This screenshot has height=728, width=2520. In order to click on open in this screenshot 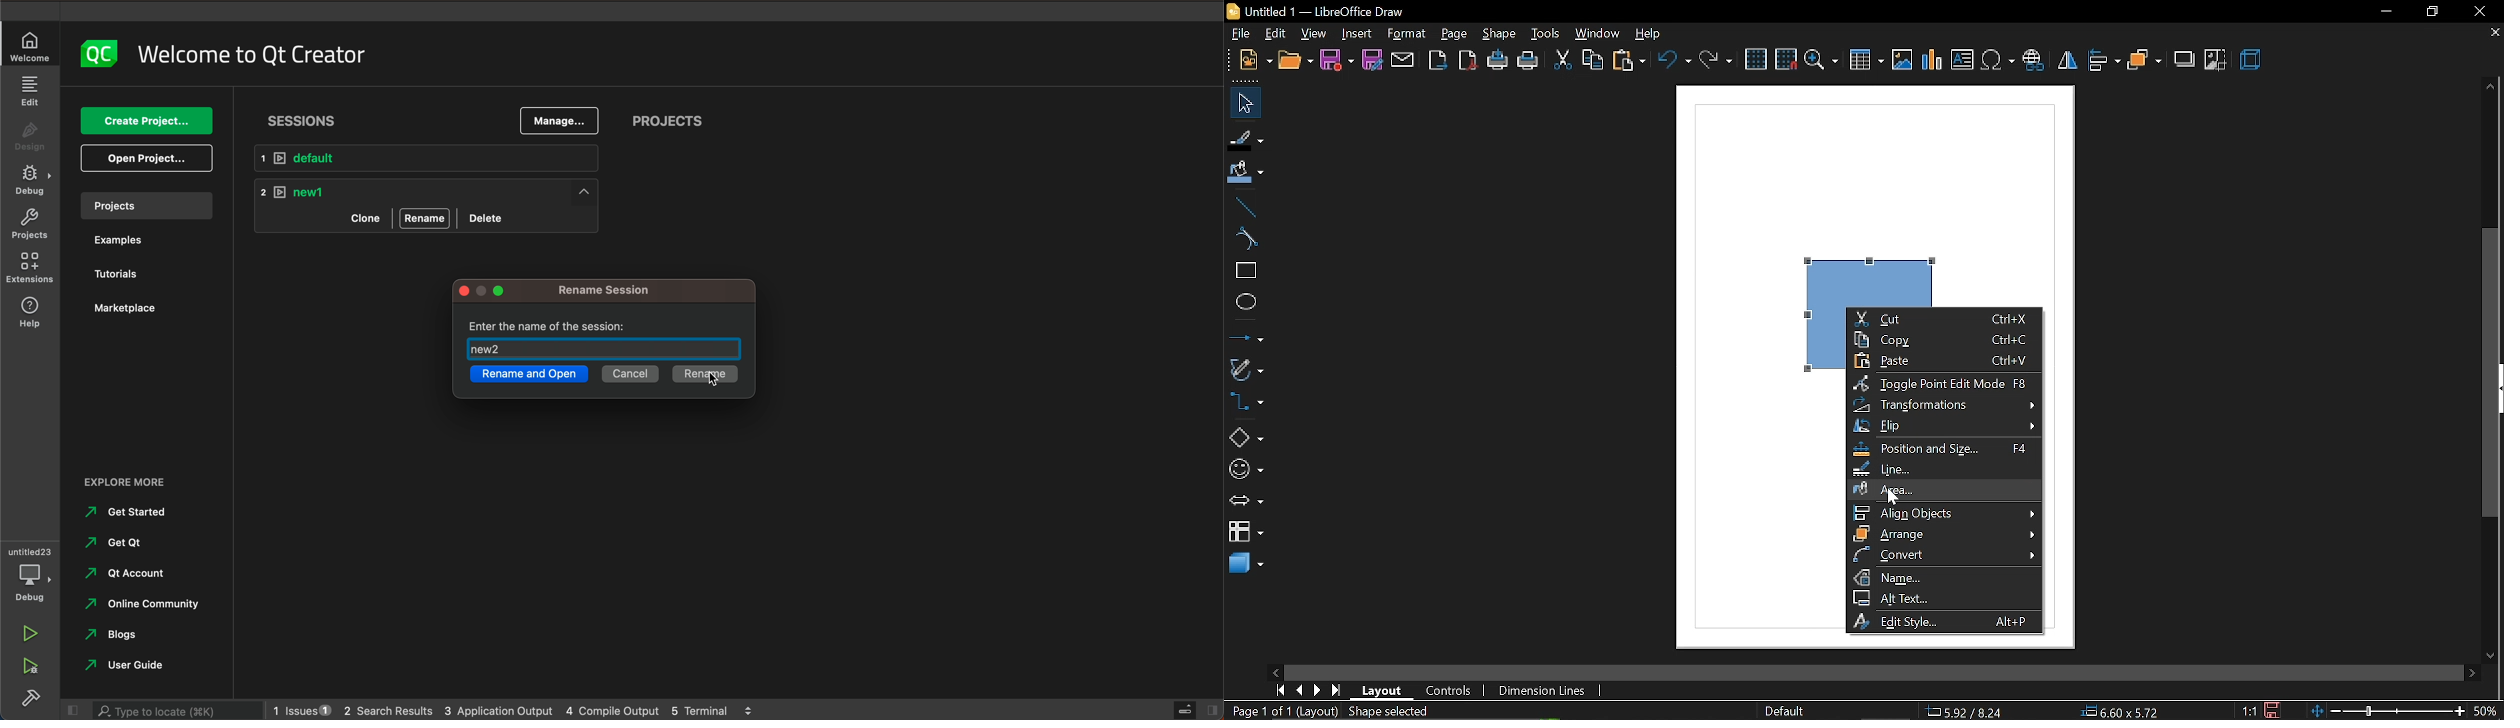, I will do `click(1294, 61)`.